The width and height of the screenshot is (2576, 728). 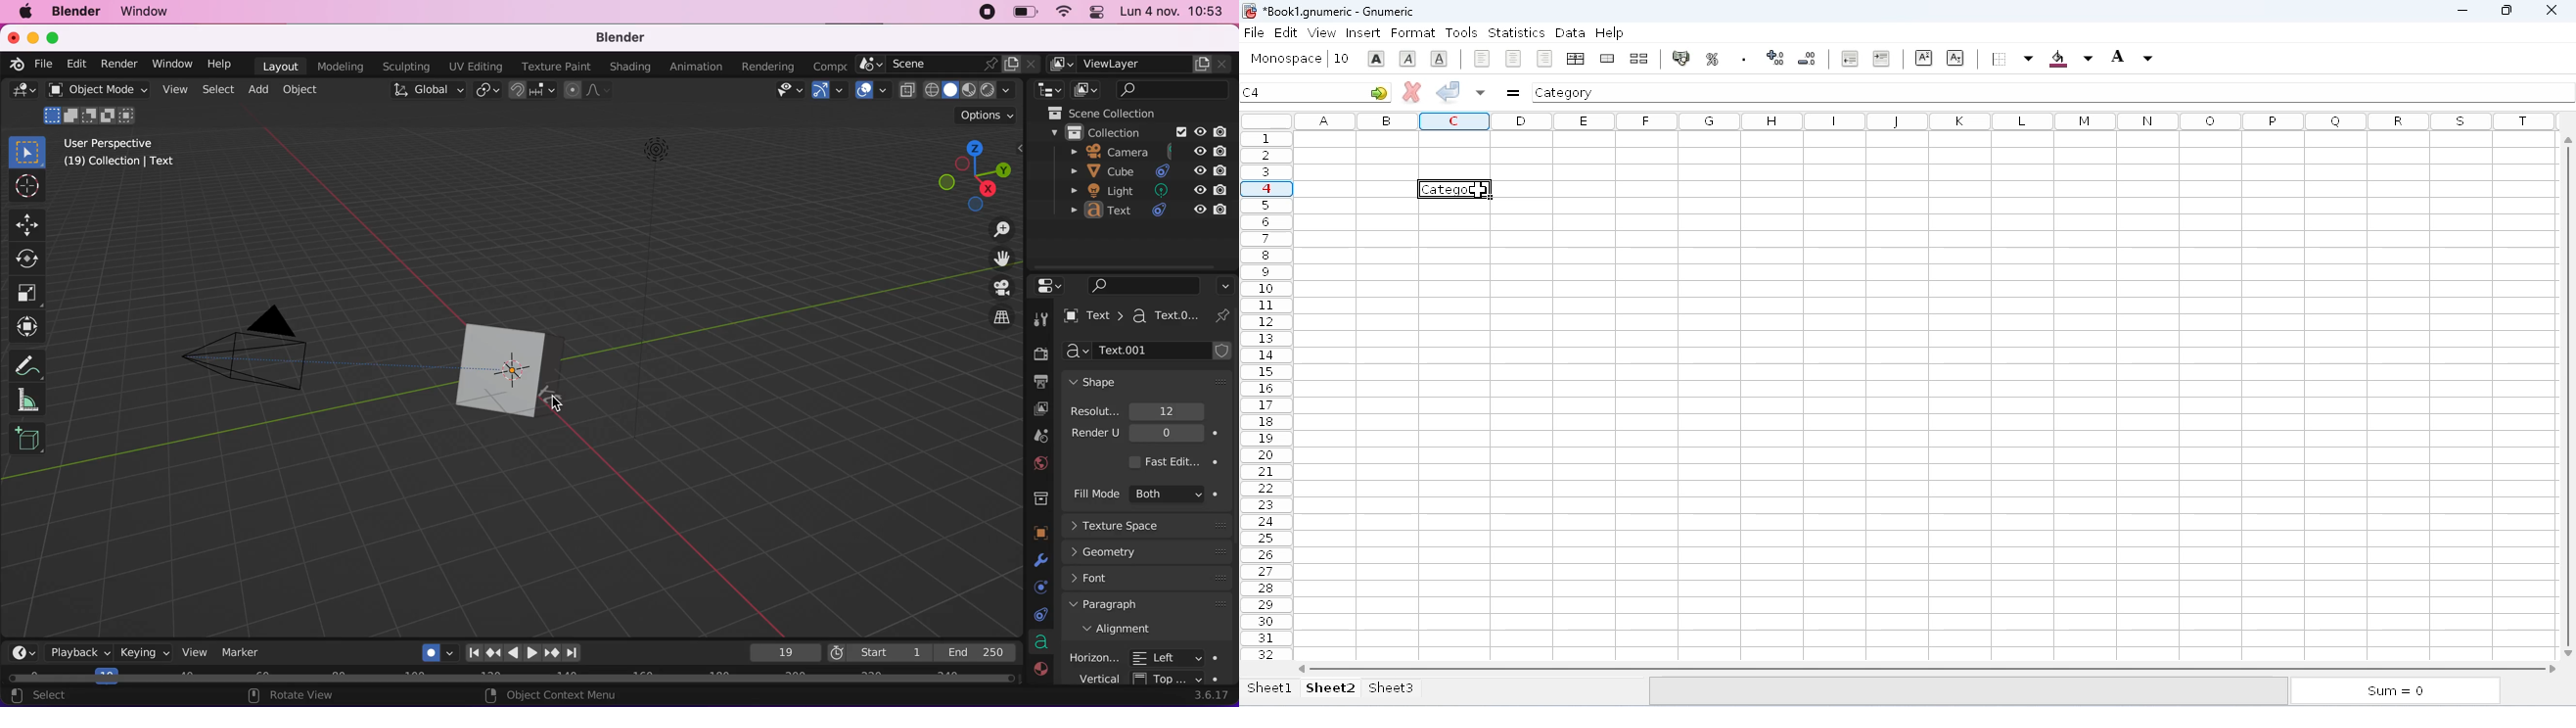 I want to click on accept changes to multiple cells, so click(x=1481, y=92).